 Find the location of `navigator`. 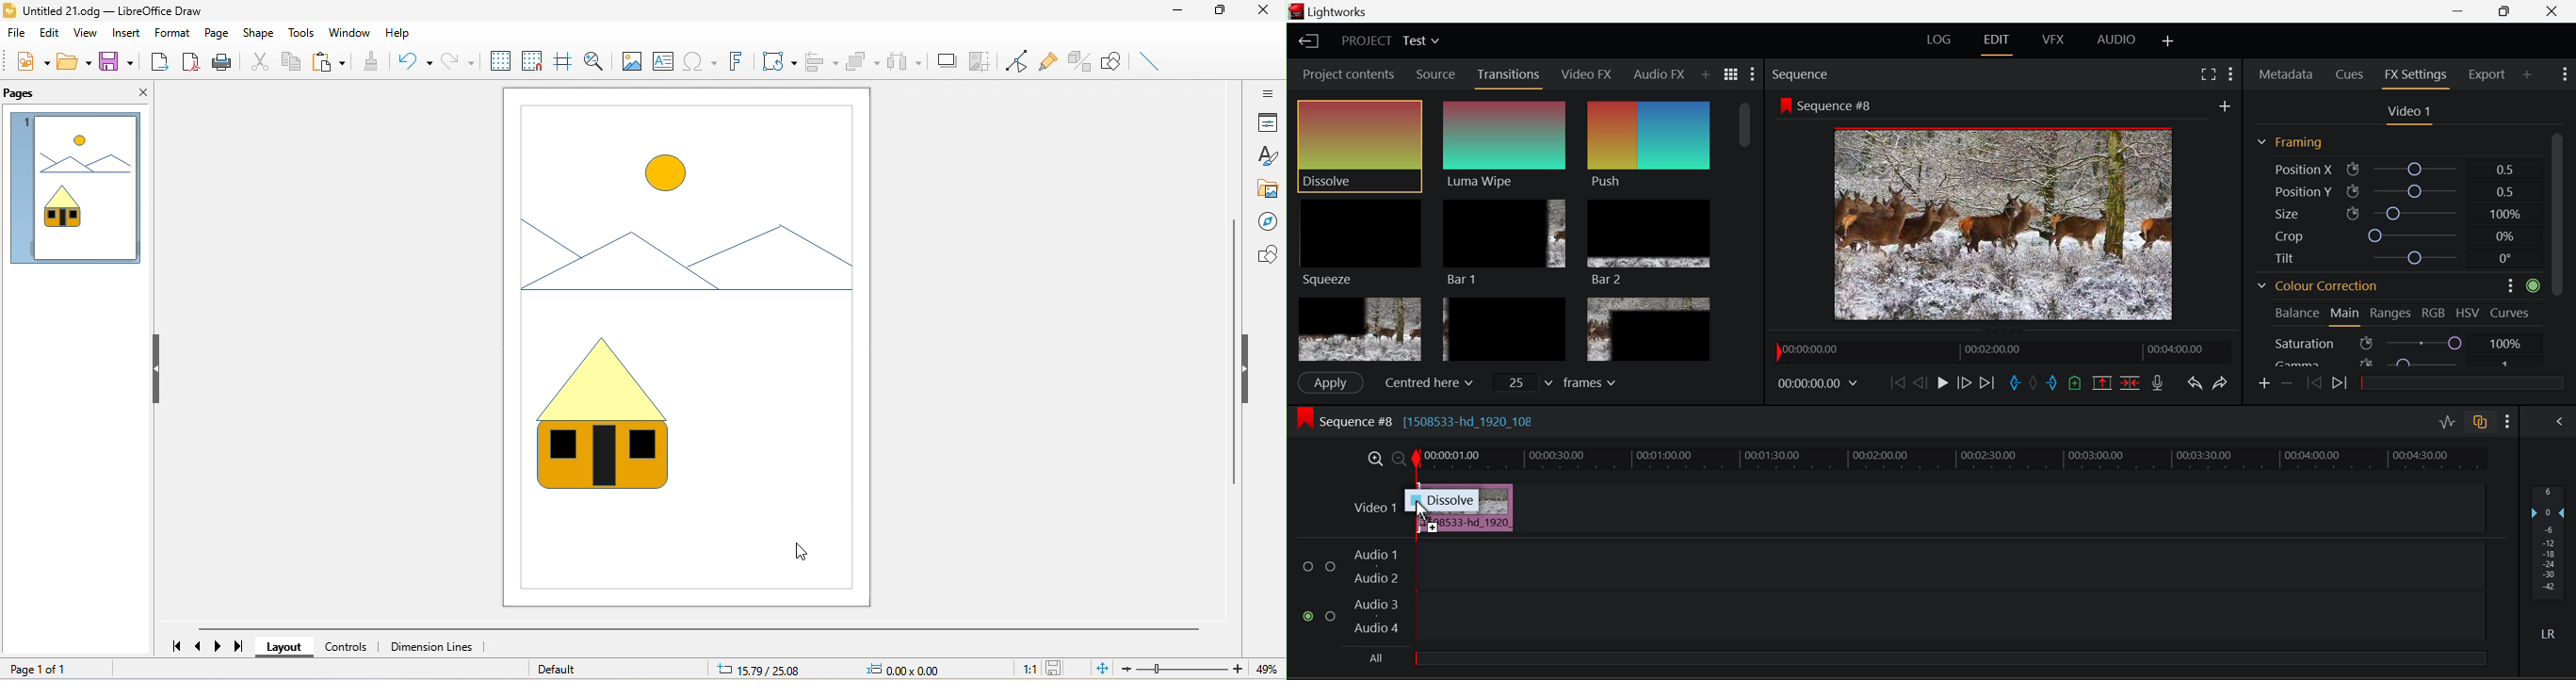

navigator is located at coordinates (1266, 223).